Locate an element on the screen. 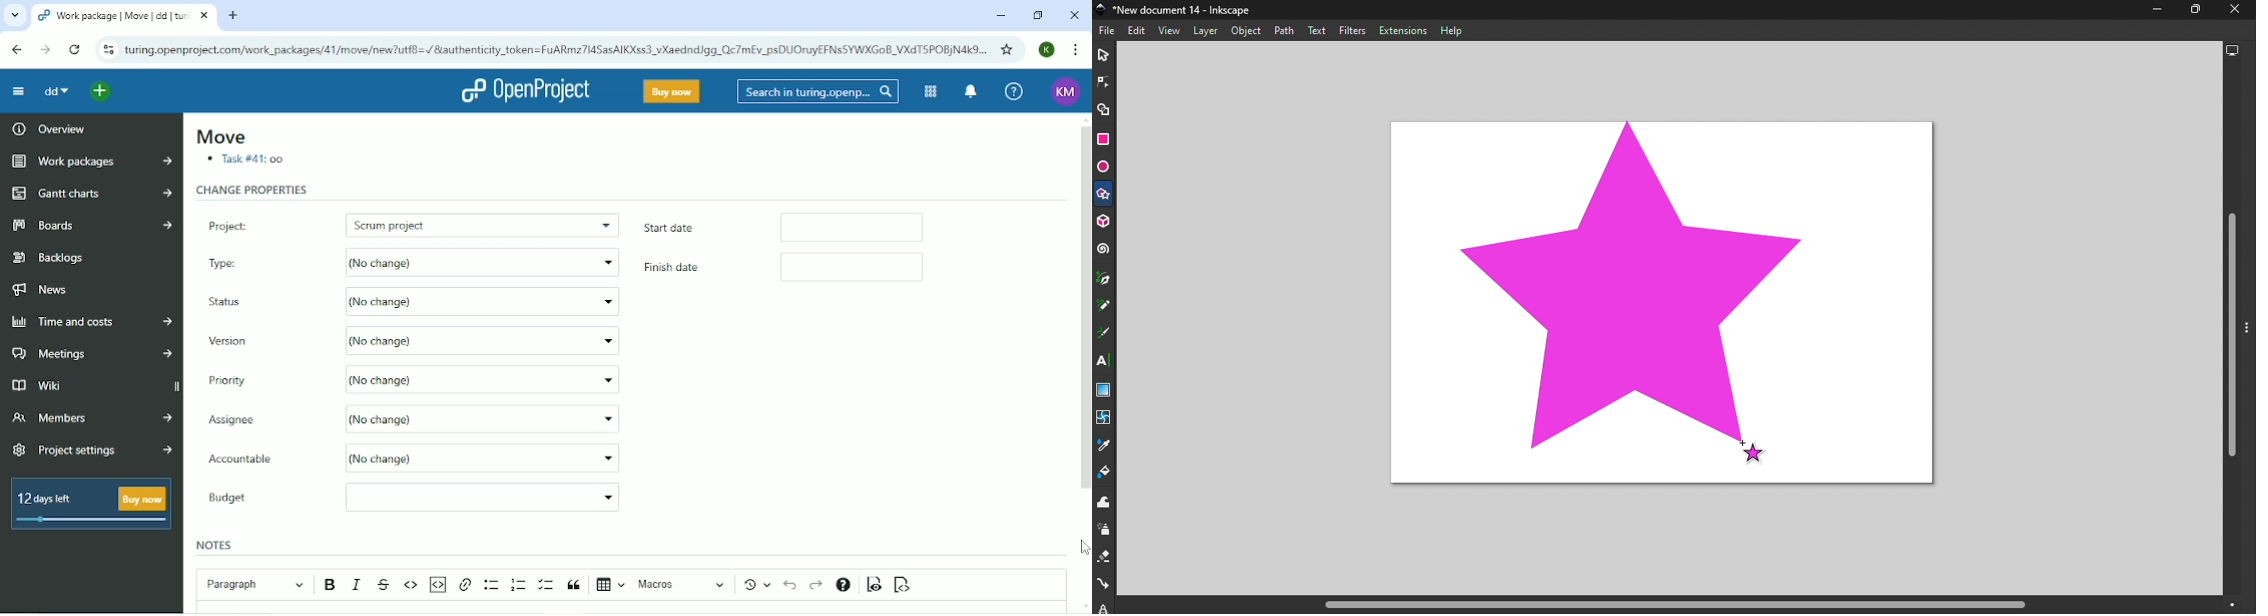 The height and width of the screenshot is (616, 2268). File name is located at coordinates (1179, 11).